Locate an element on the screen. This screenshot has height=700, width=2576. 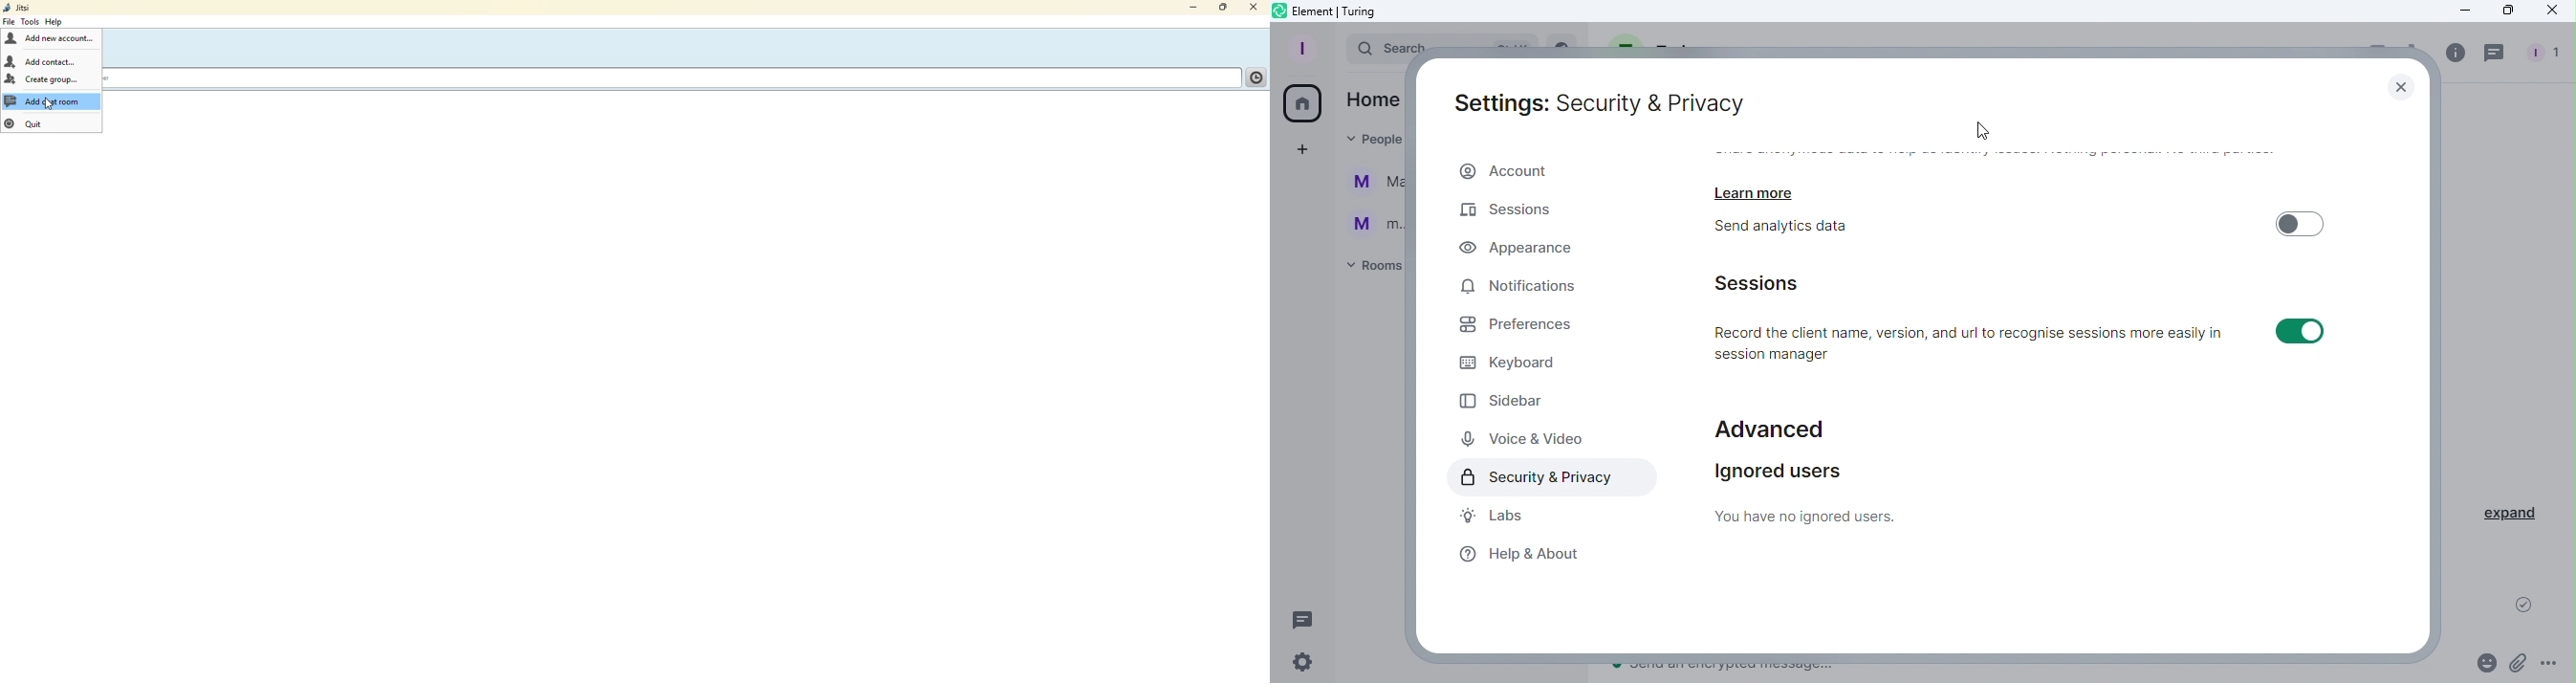
Rooms is located at coordinates (1371, 268).